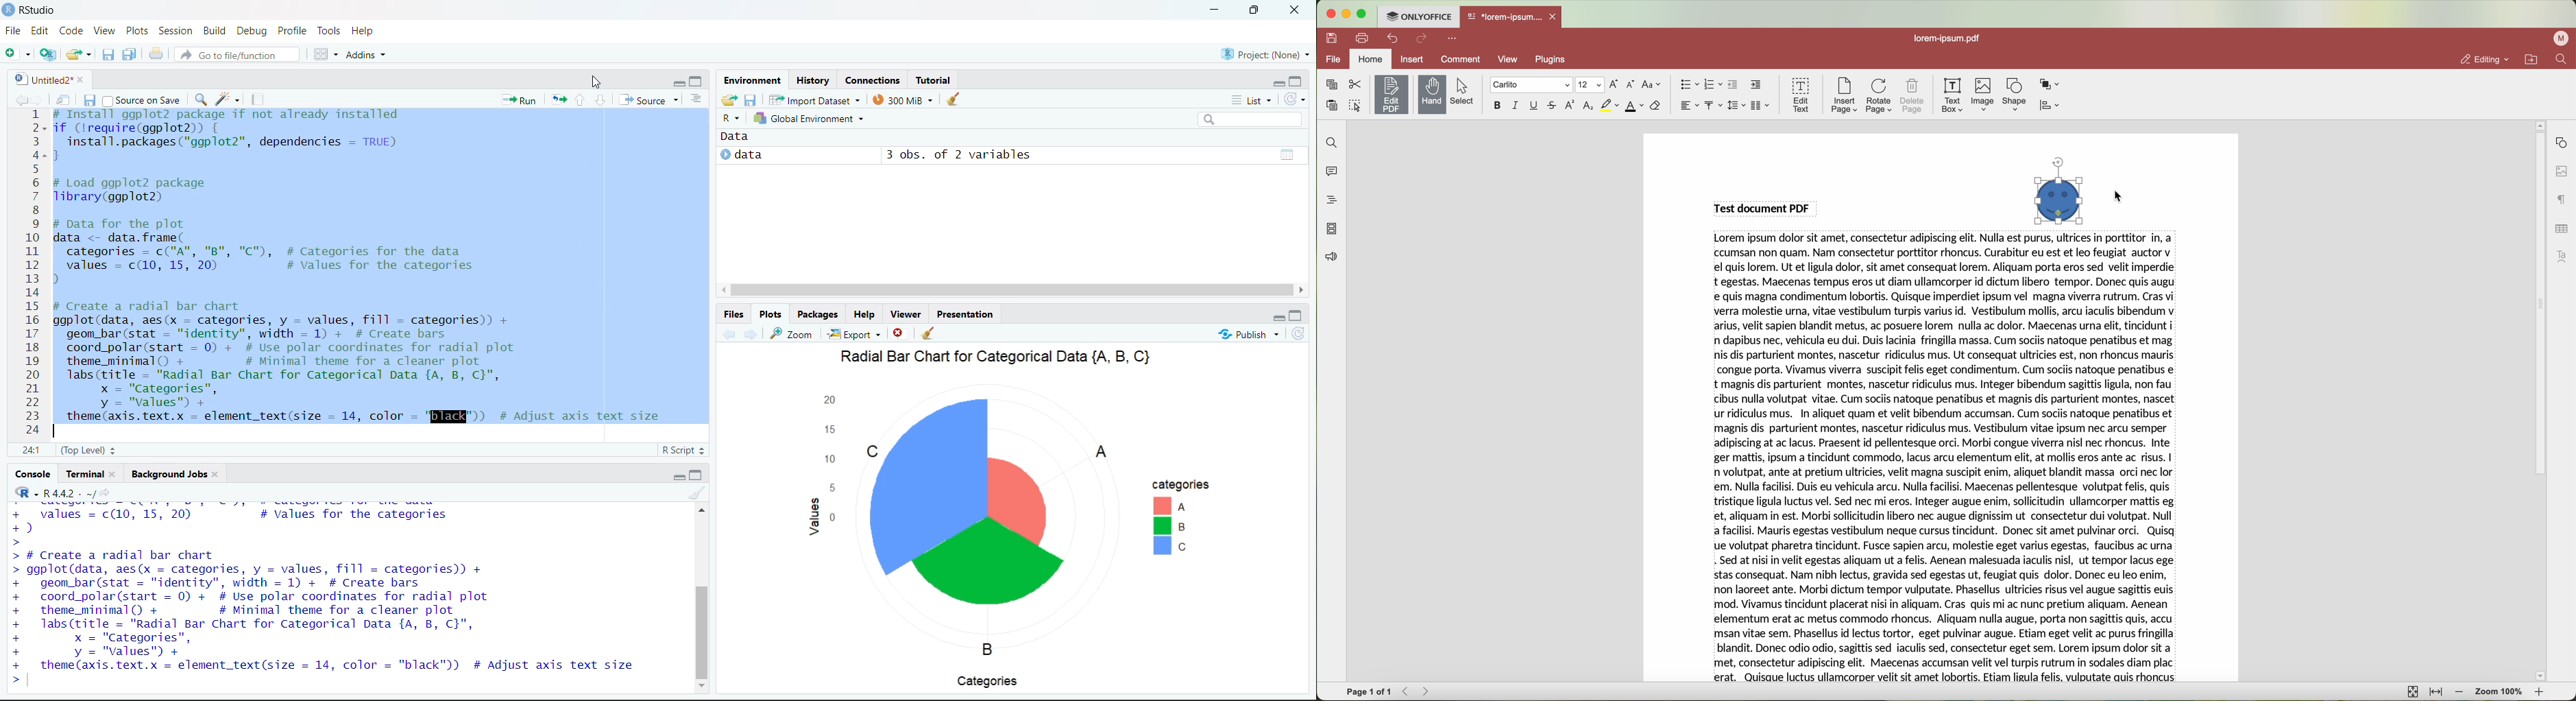  Describe the element at coordinates (1591, 84) in the screenshot. I see `size font` at that location.